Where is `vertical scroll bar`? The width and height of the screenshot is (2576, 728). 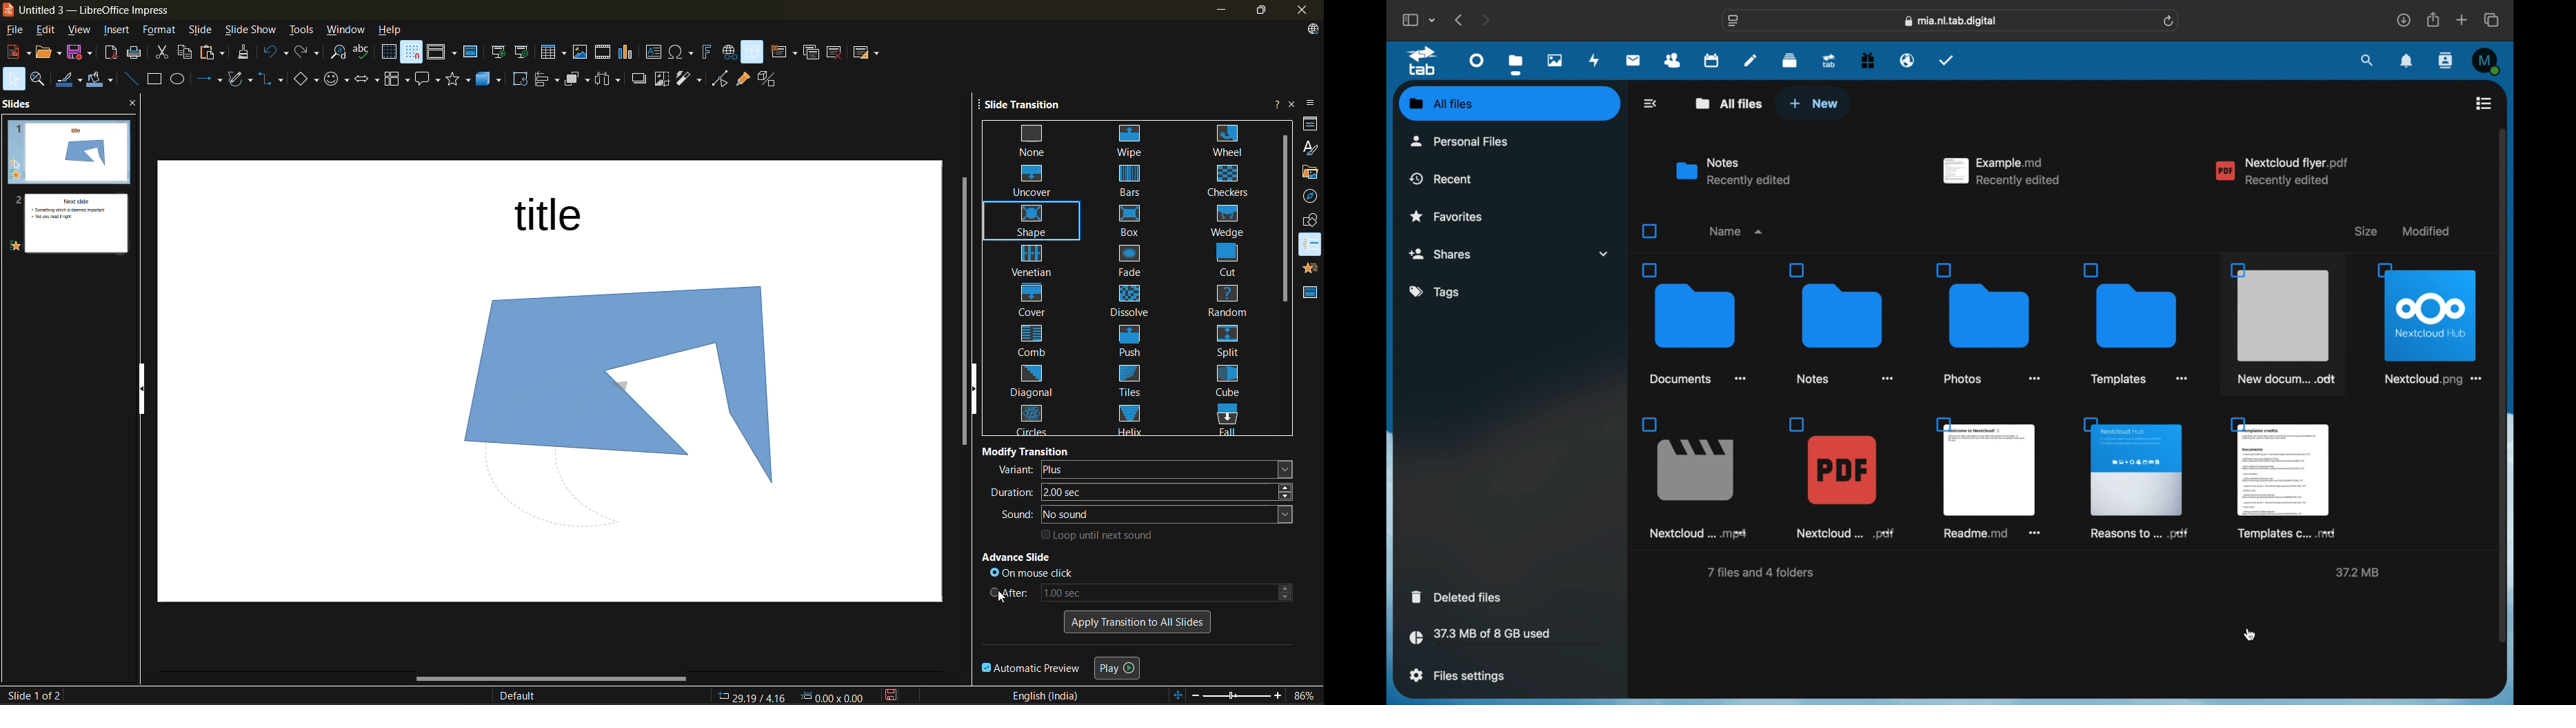 vertical scroll bar is located at coordinates (962, 315).